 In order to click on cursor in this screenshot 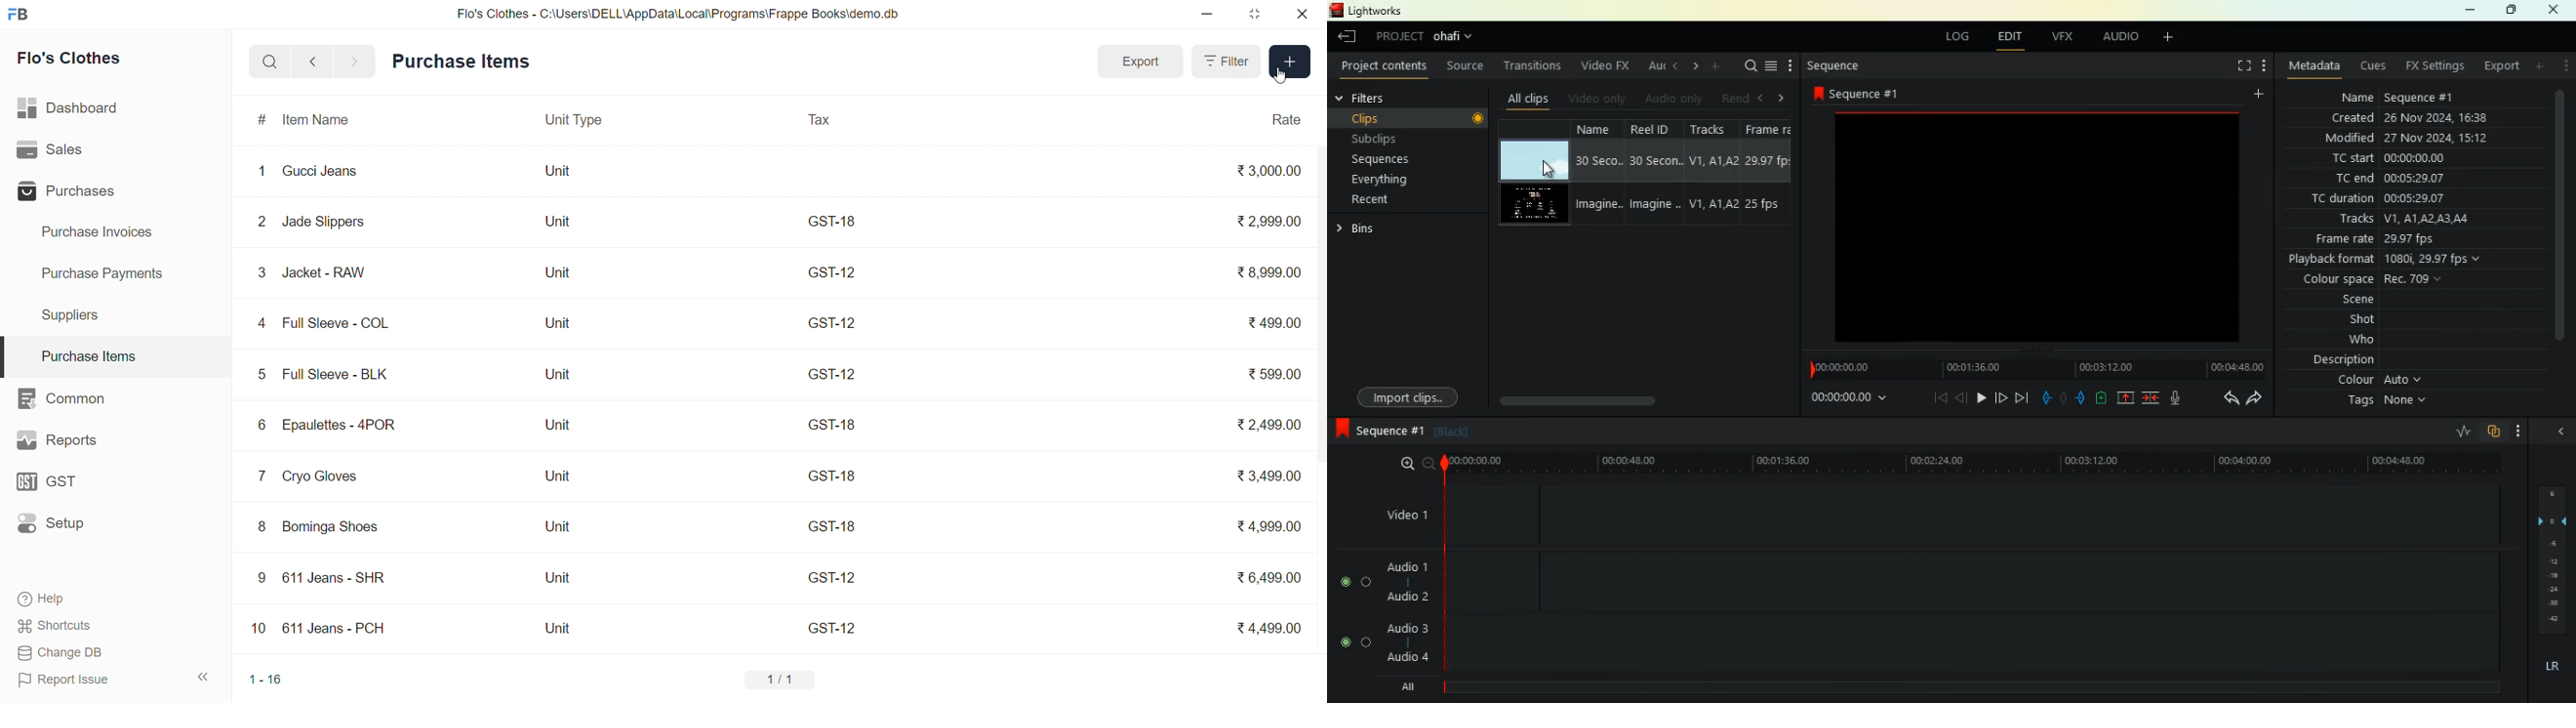, I will do `click(1283, 76)`.